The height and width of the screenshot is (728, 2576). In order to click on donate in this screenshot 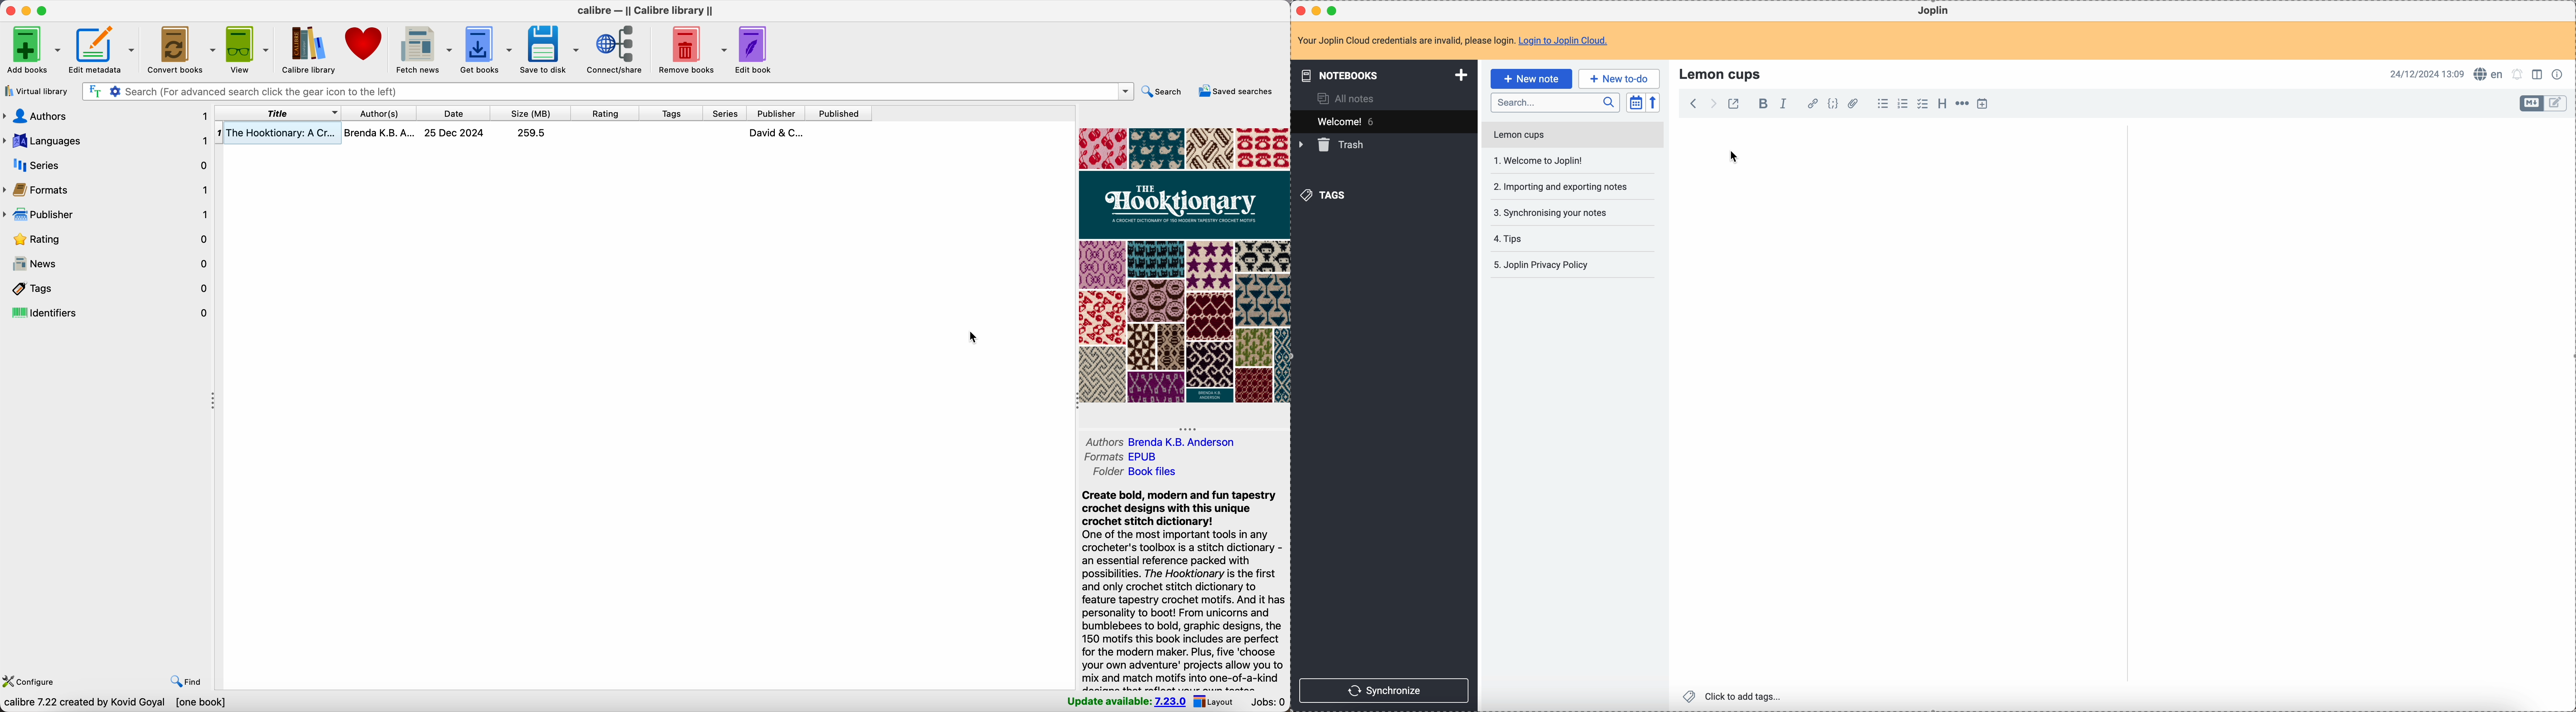, I will do `click(366, 43)`.